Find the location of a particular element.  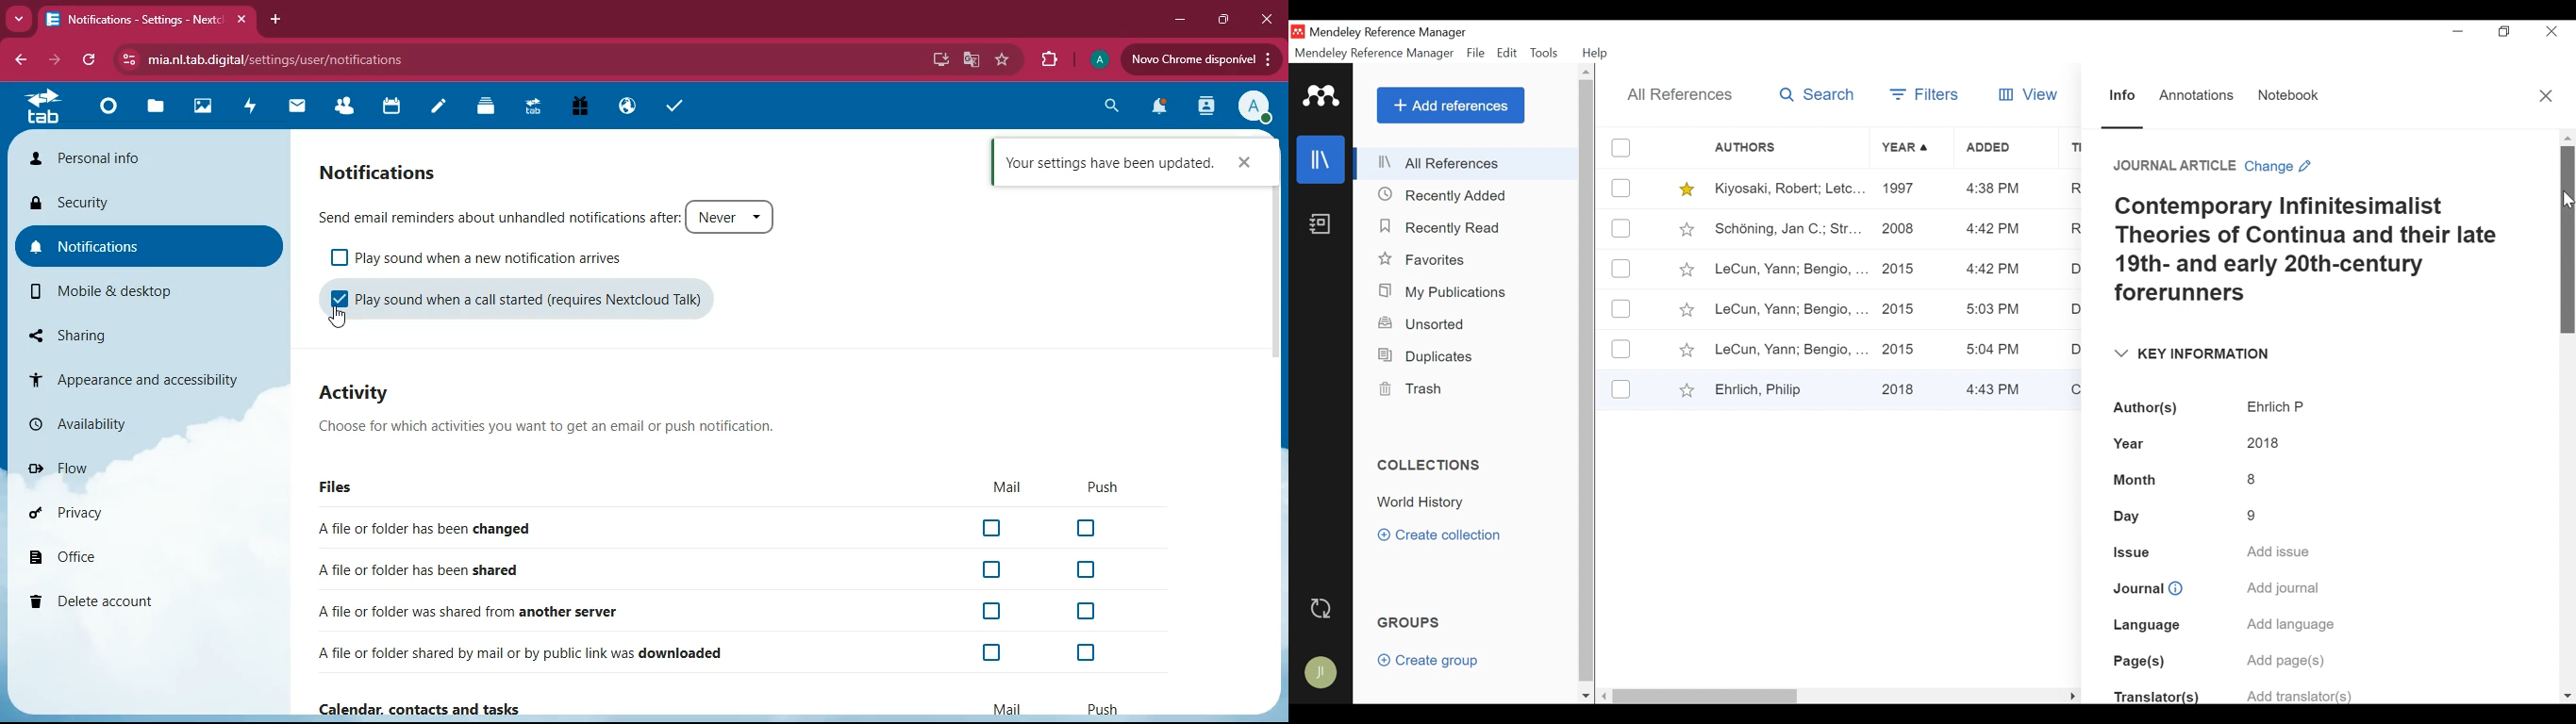

maximize is located at coordinates (1225, 21).